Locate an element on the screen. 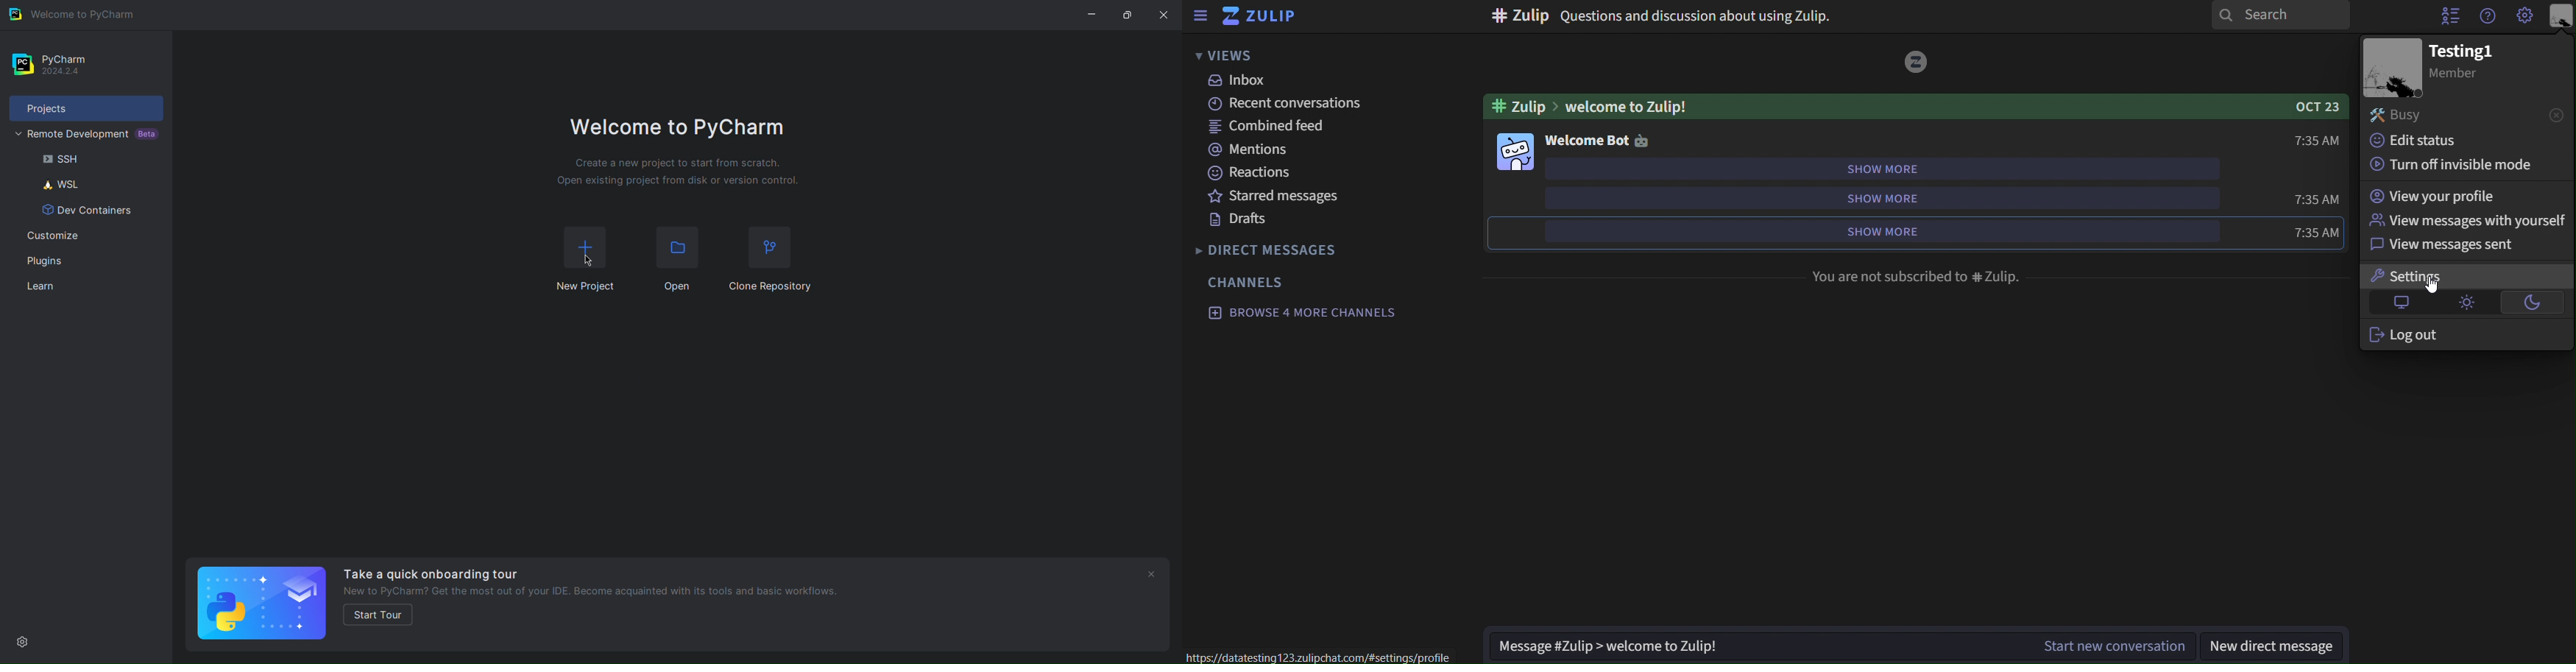 This screenshot has height=672, width=2576. image is located at coordinates (1917, 60).